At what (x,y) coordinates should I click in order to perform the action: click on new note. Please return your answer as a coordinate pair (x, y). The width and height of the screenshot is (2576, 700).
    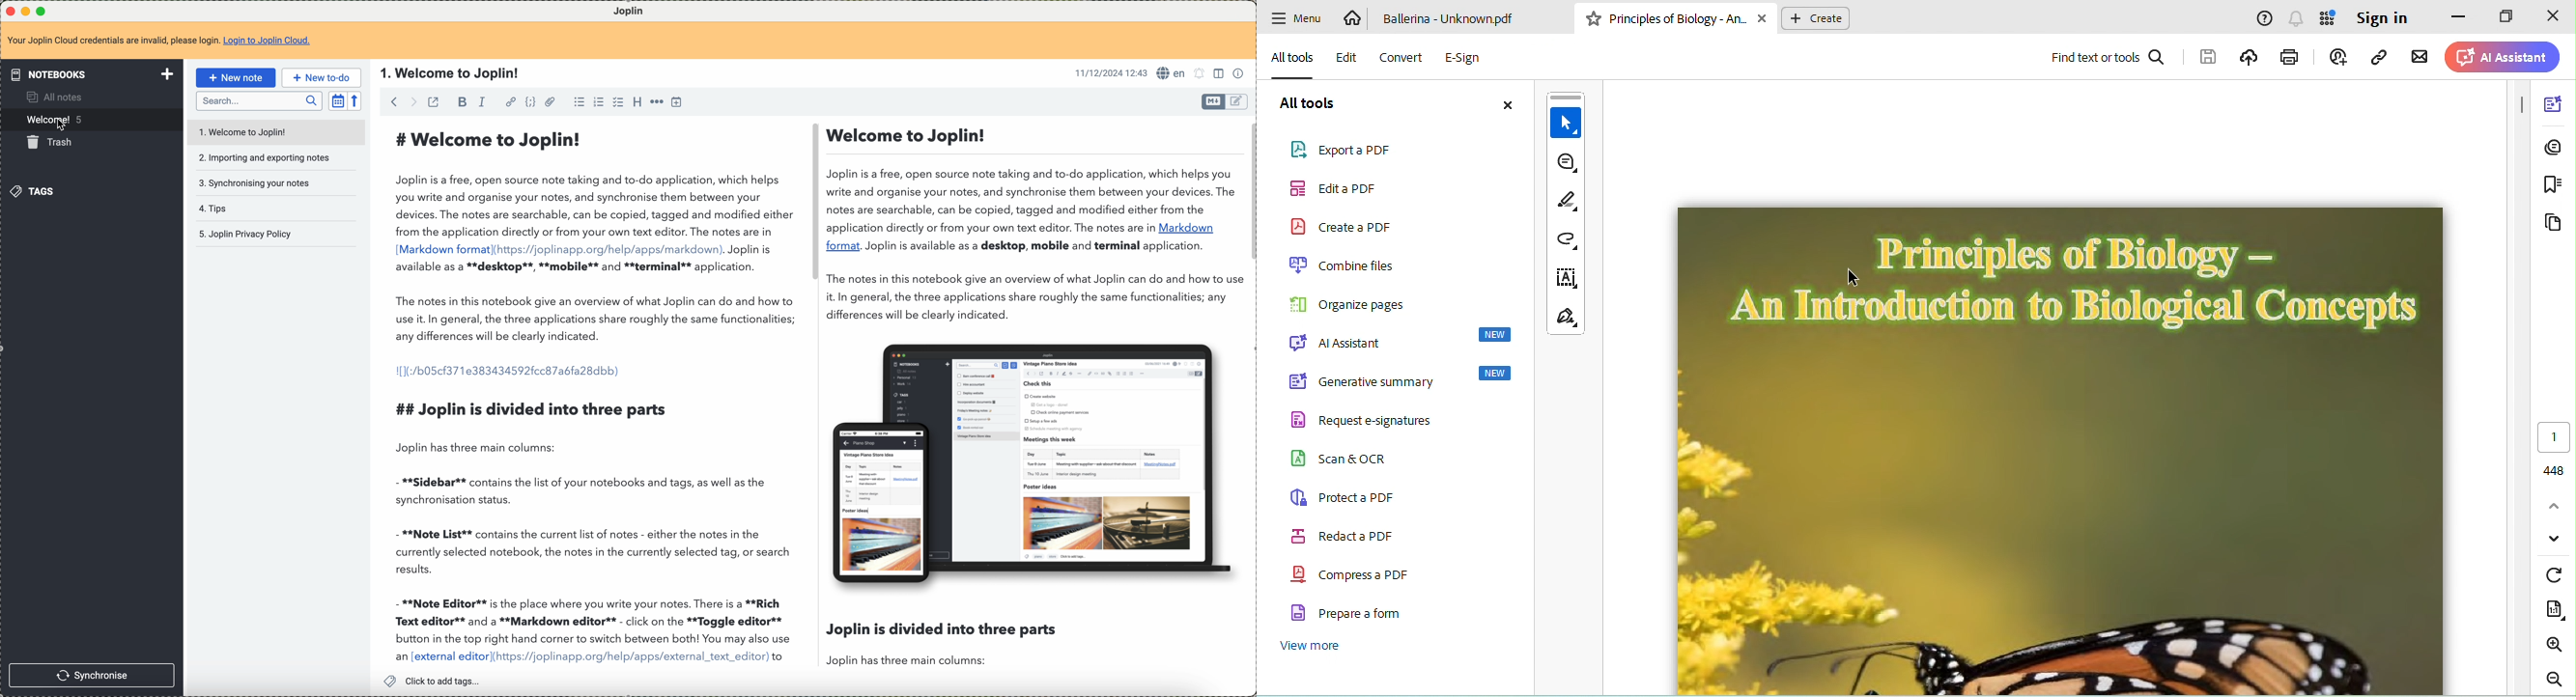
    Looking at the image, I should click on (239, 77).